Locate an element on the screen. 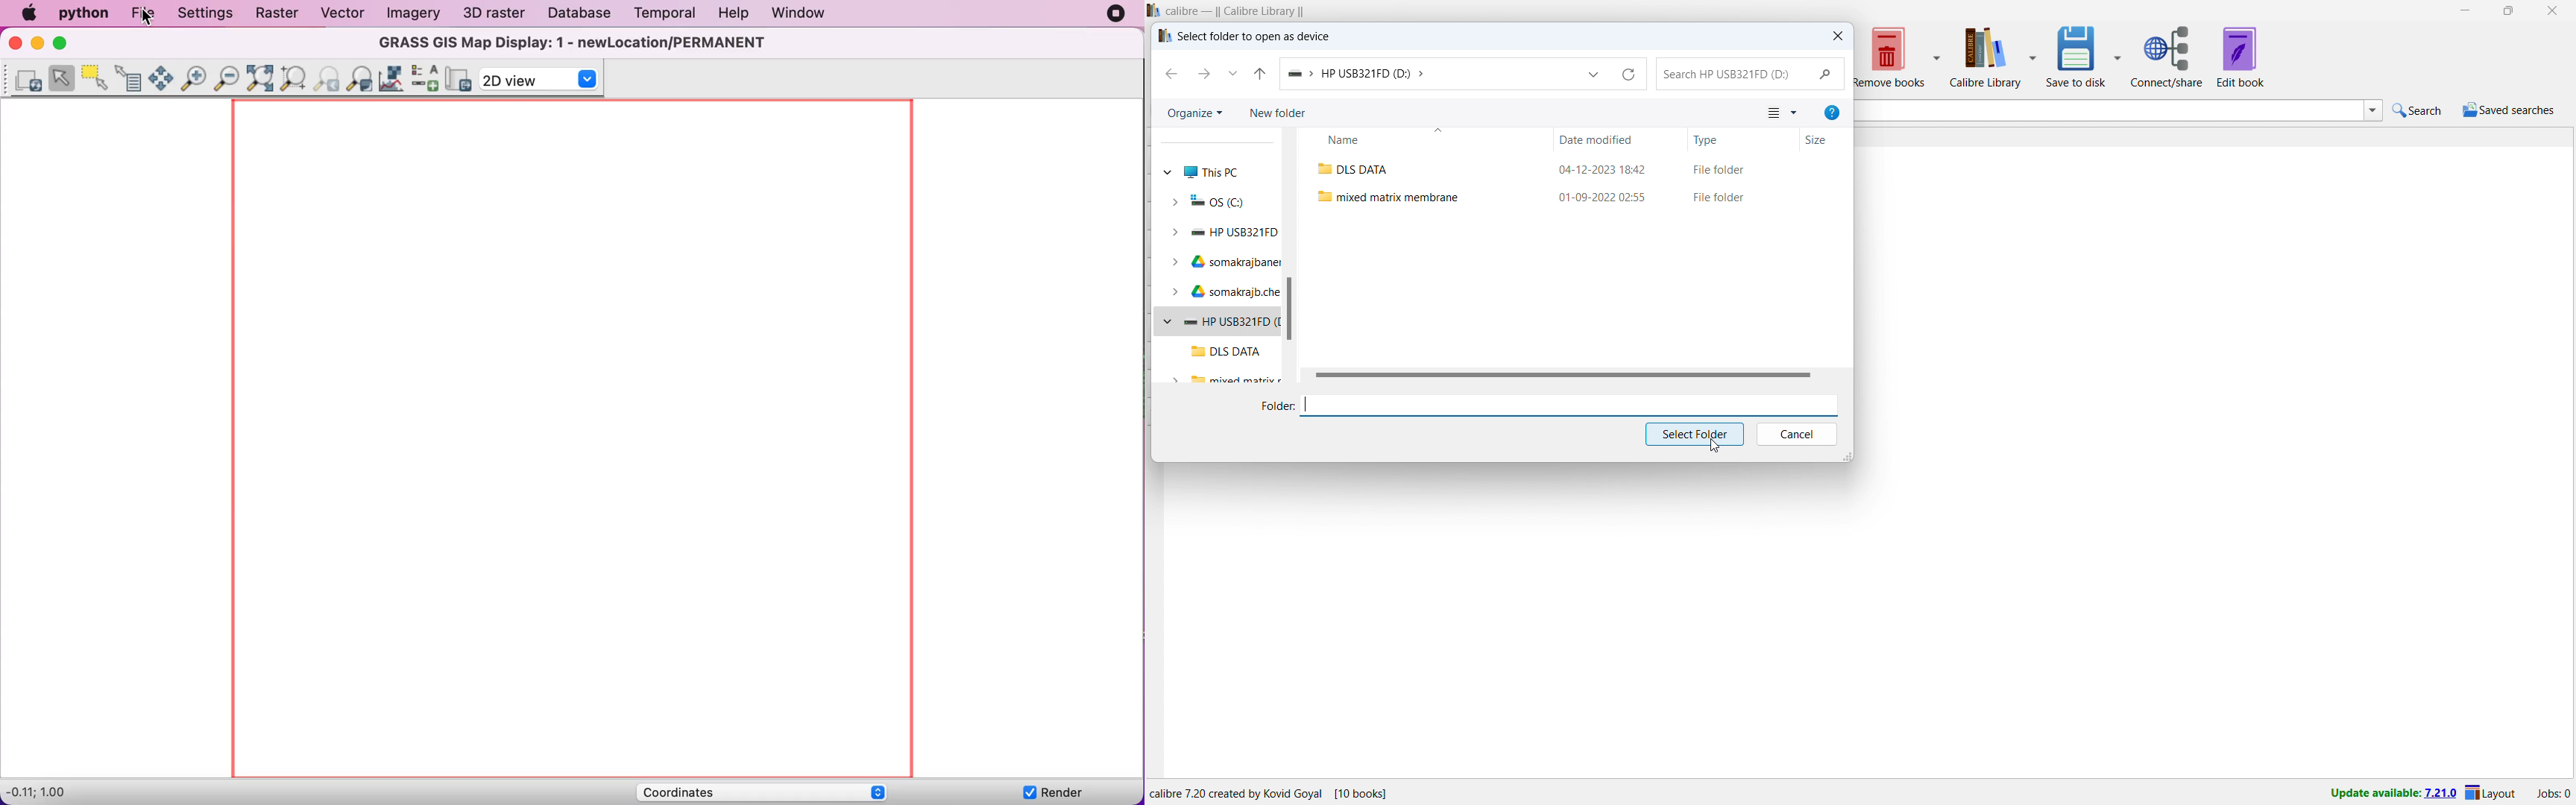  sort by date modified is located at coordinates (1620, 137).